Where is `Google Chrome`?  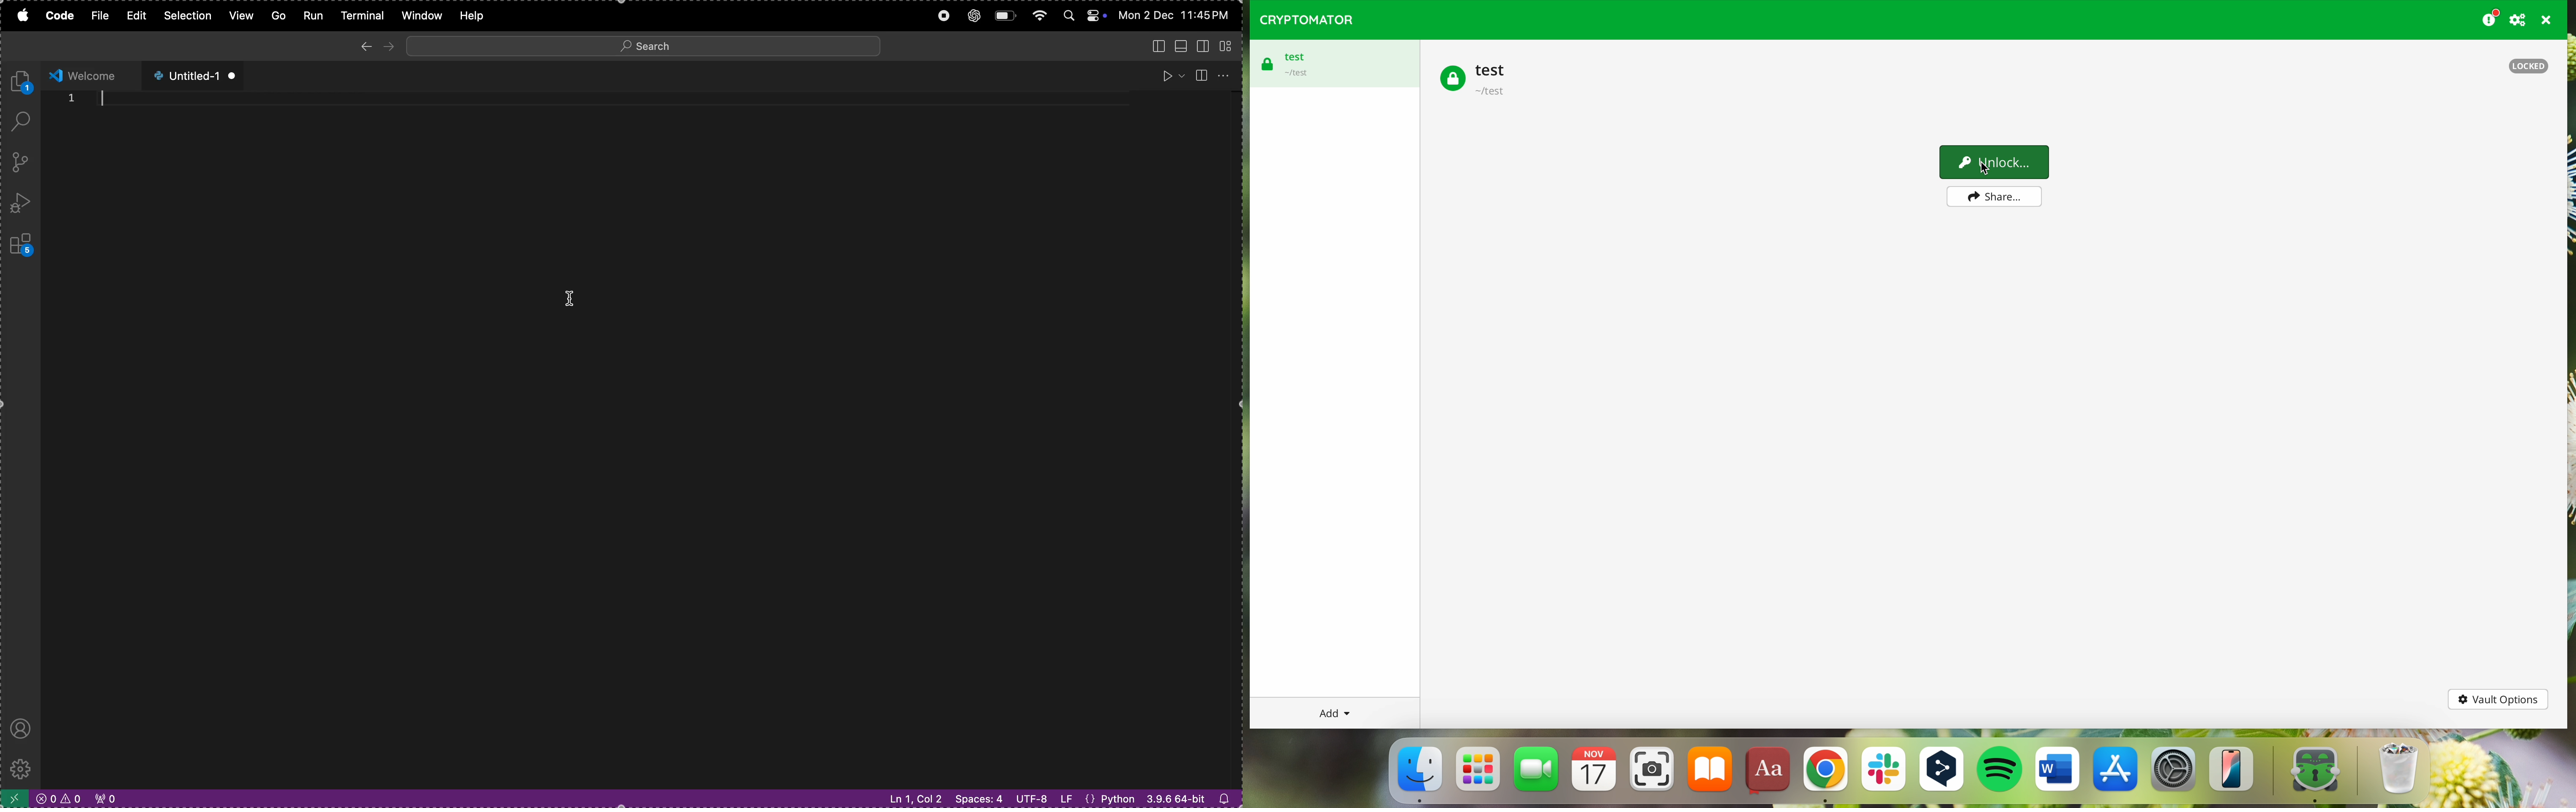 Google Chrome is located at coordinates (1824, 775).